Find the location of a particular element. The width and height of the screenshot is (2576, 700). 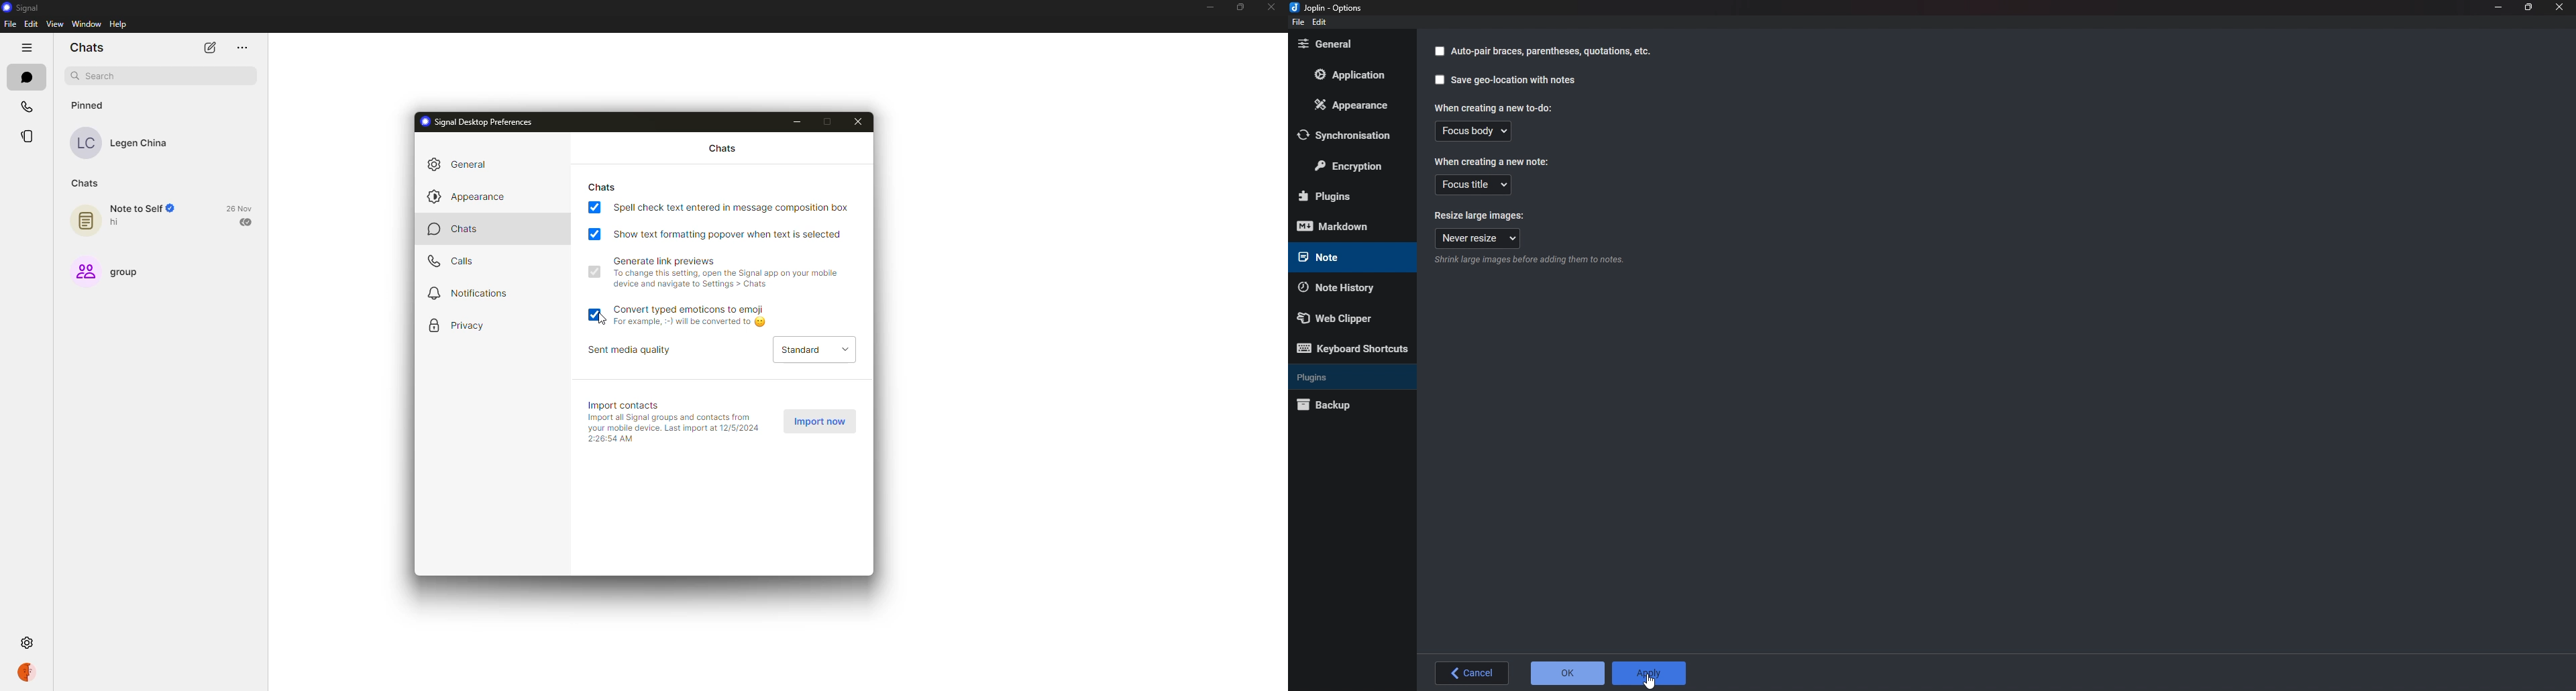

maximize is located at coordinates (830, 121).